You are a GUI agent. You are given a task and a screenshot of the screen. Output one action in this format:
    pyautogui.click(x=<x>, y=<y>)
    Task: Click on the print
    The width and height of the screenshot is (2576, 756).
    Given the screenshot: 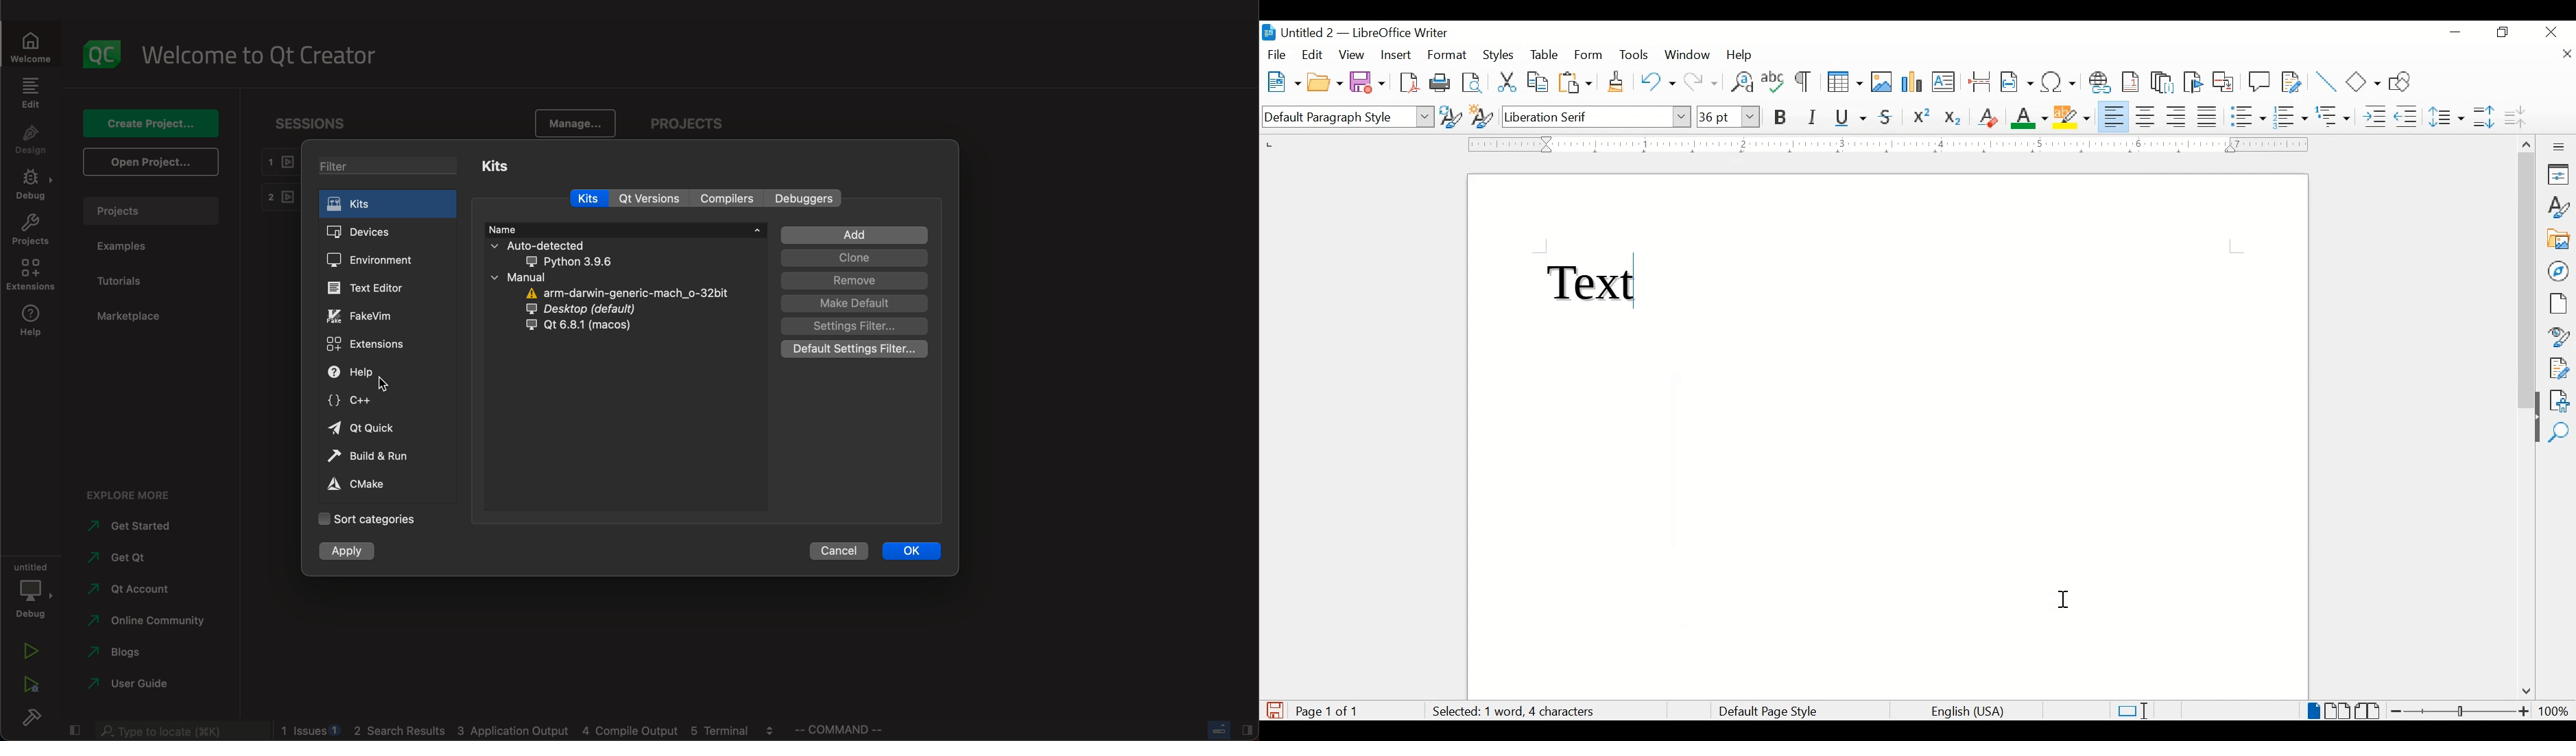 What is the action you would take?
    pyautogui.click(x=1440, y=82)
    